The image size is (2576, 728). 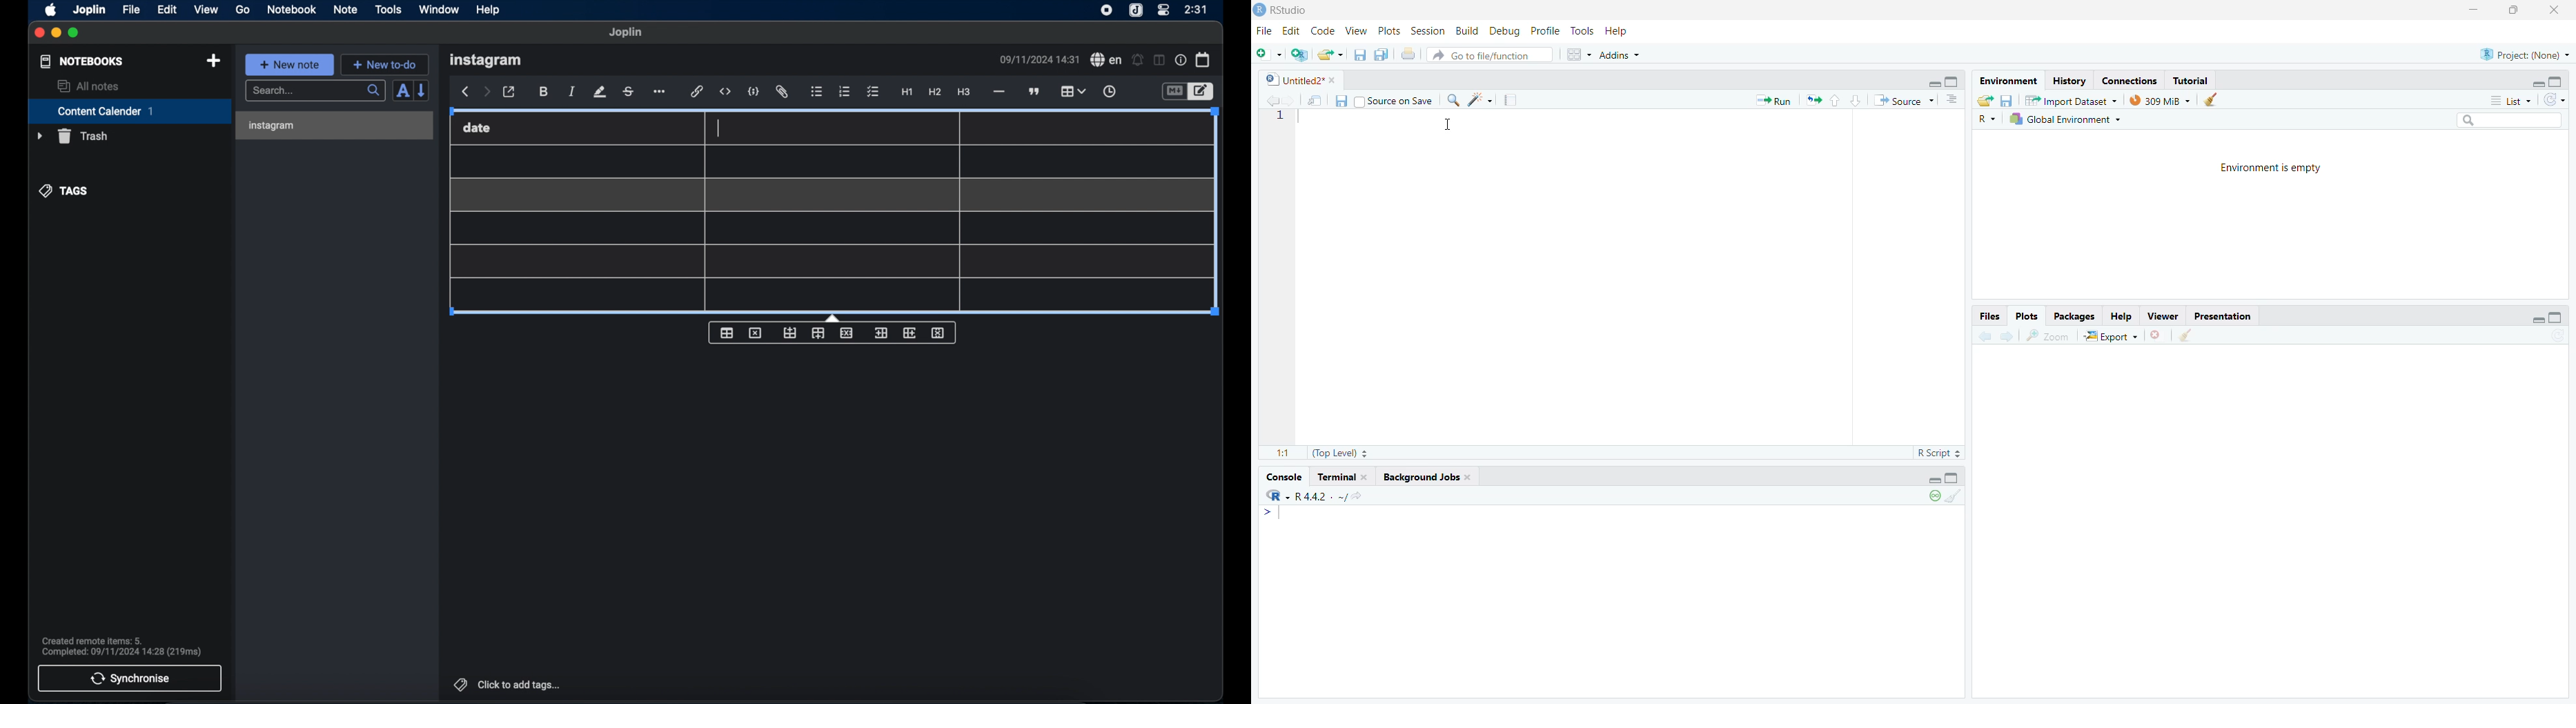 What do you see at coordinates (2557, 316) in the screenshot?
I see `maximise` at bounding box center [2557, 316].